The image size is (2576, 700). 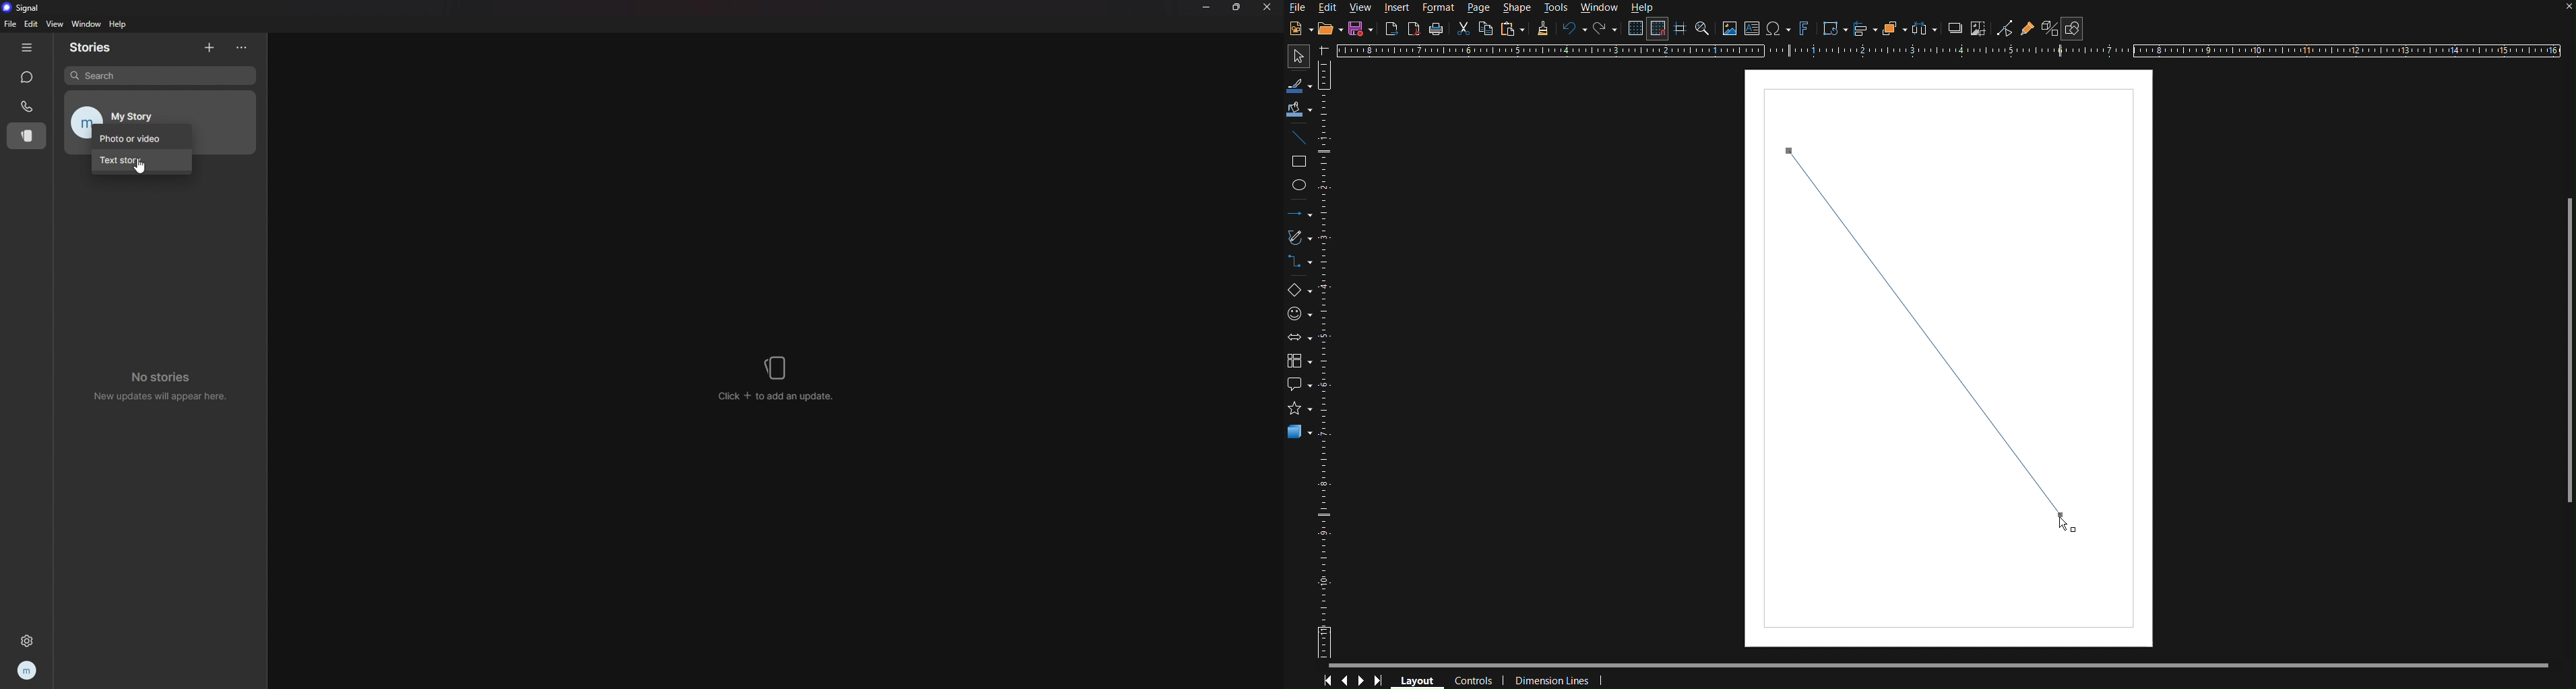 What do you see at coordinates (1511, 29) in the screenshot?
I see `Paste` at bounding box center [1511, 29].